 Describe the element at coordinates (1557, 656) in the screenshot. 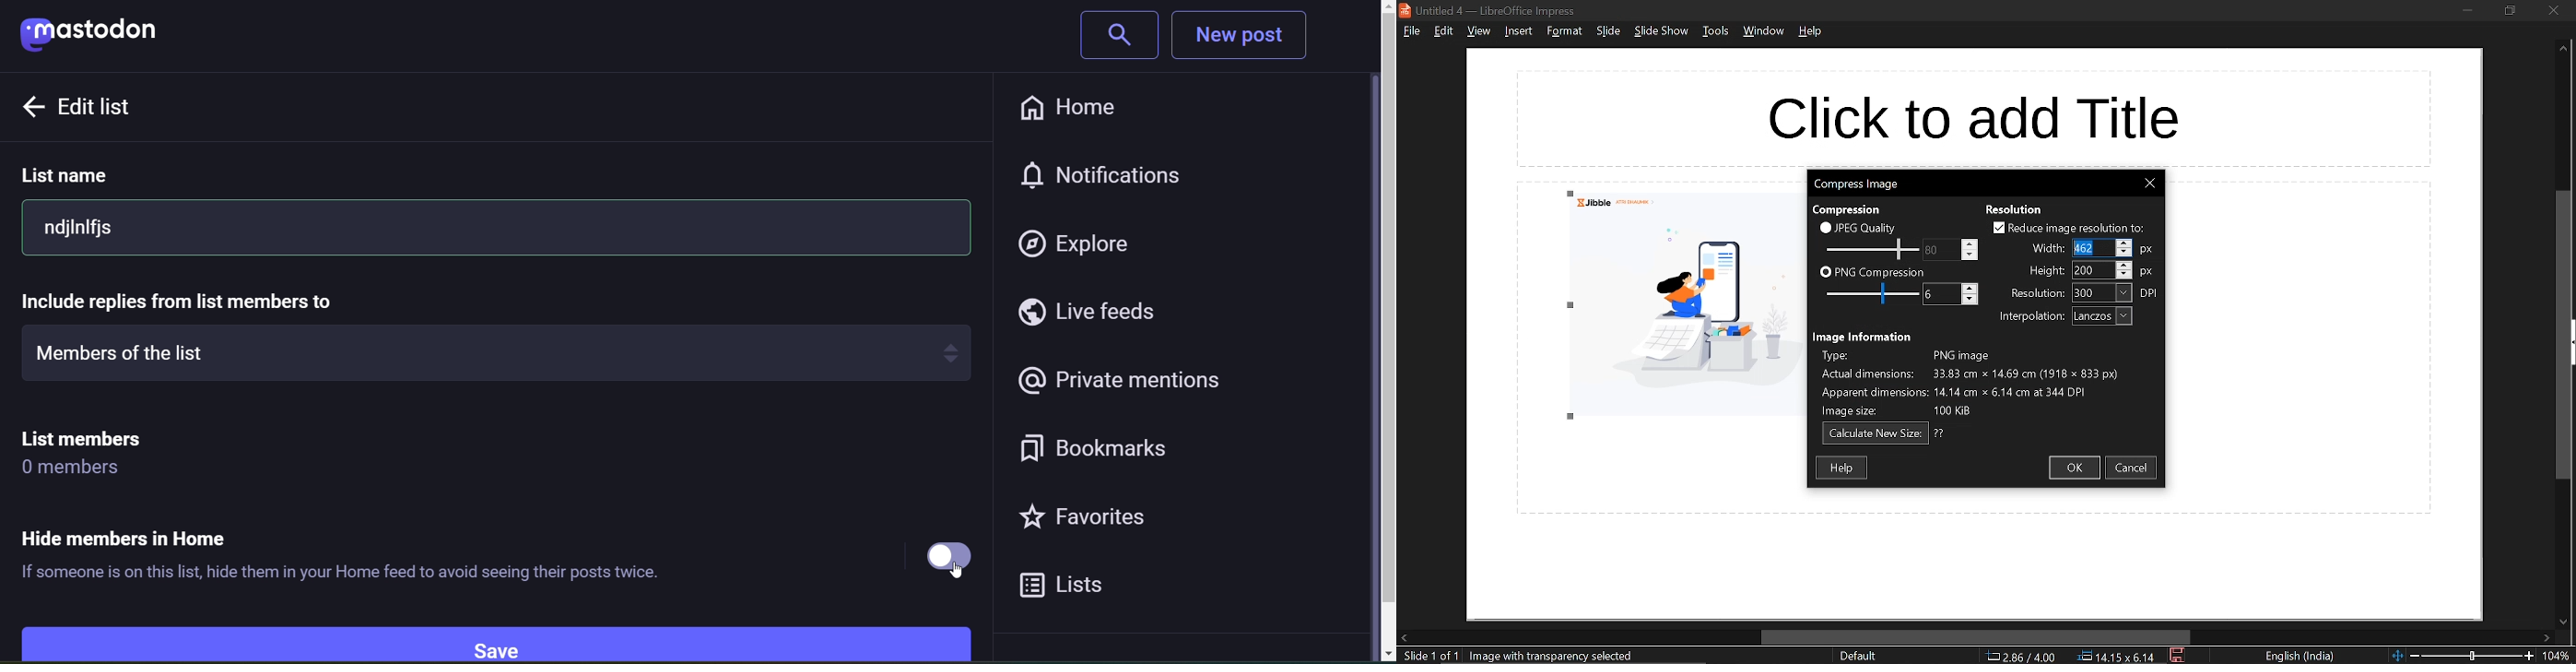

I see `image with transparency selected` at that location.